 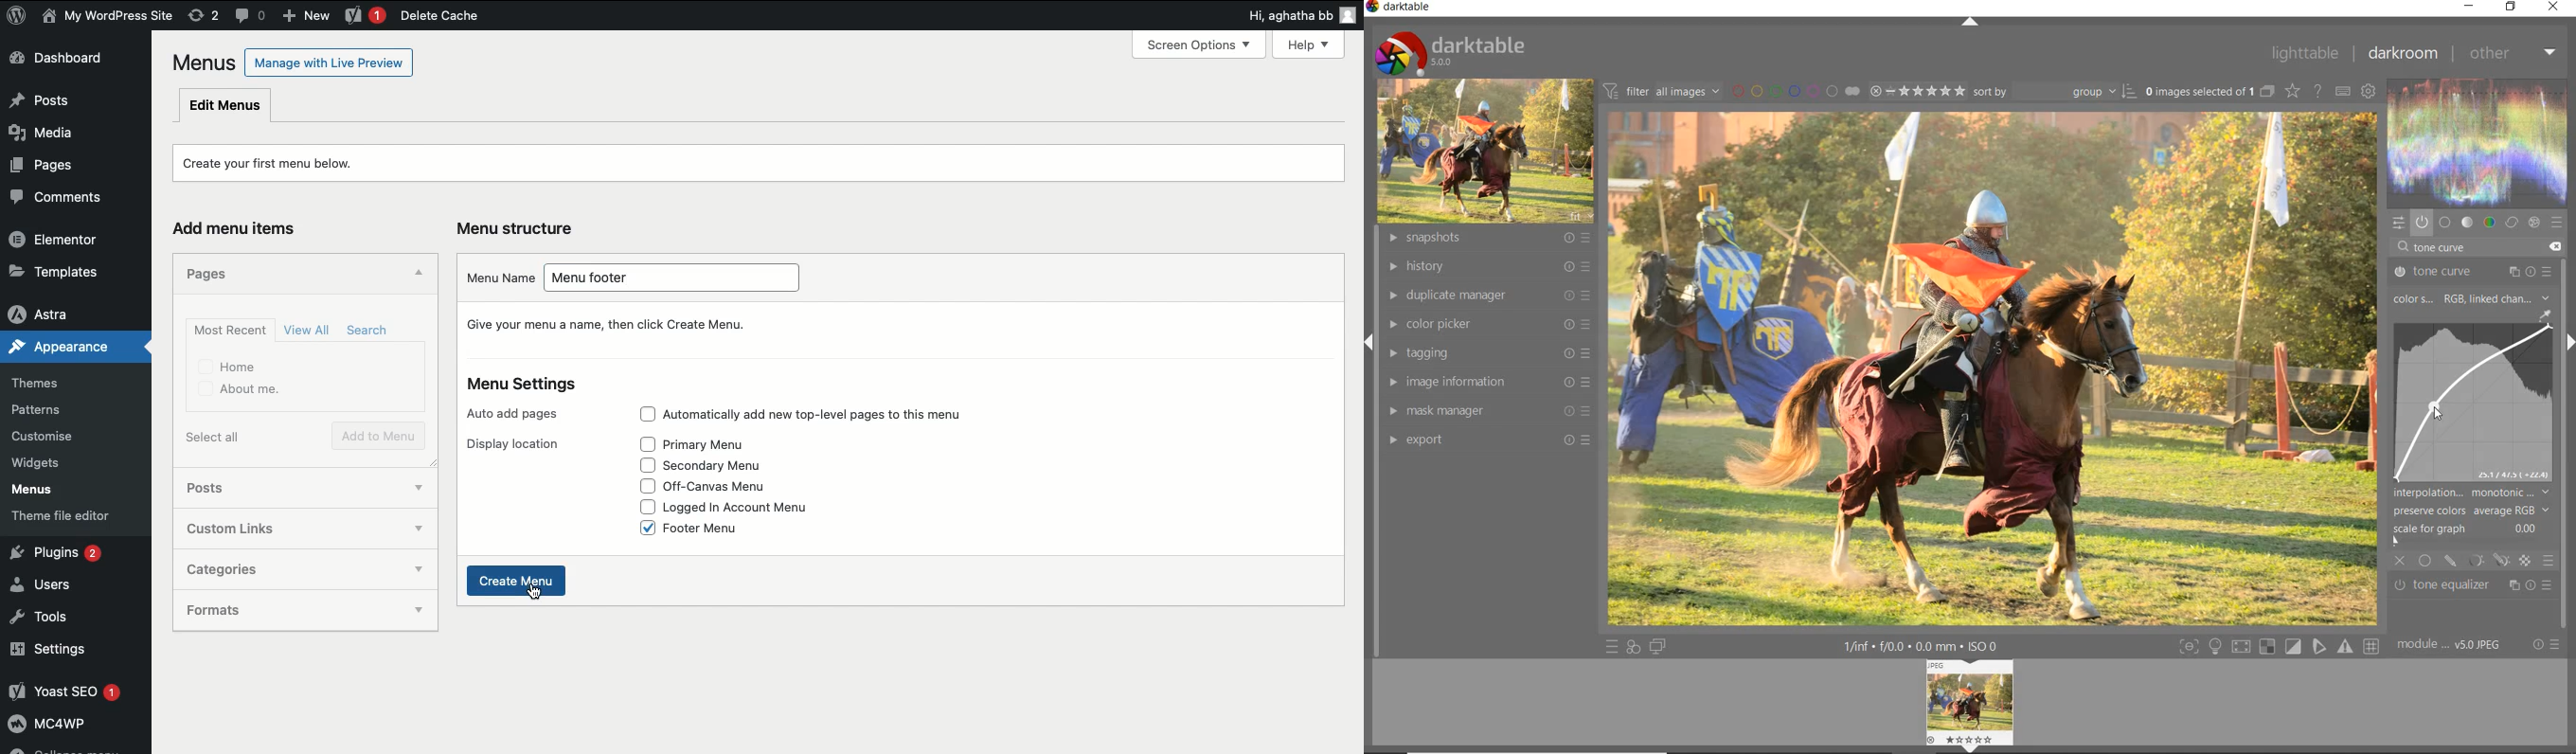 What do you see at coordinates (378, 435) in the screenshot?
I see `Add to menu` at bounding box center [378, 435].